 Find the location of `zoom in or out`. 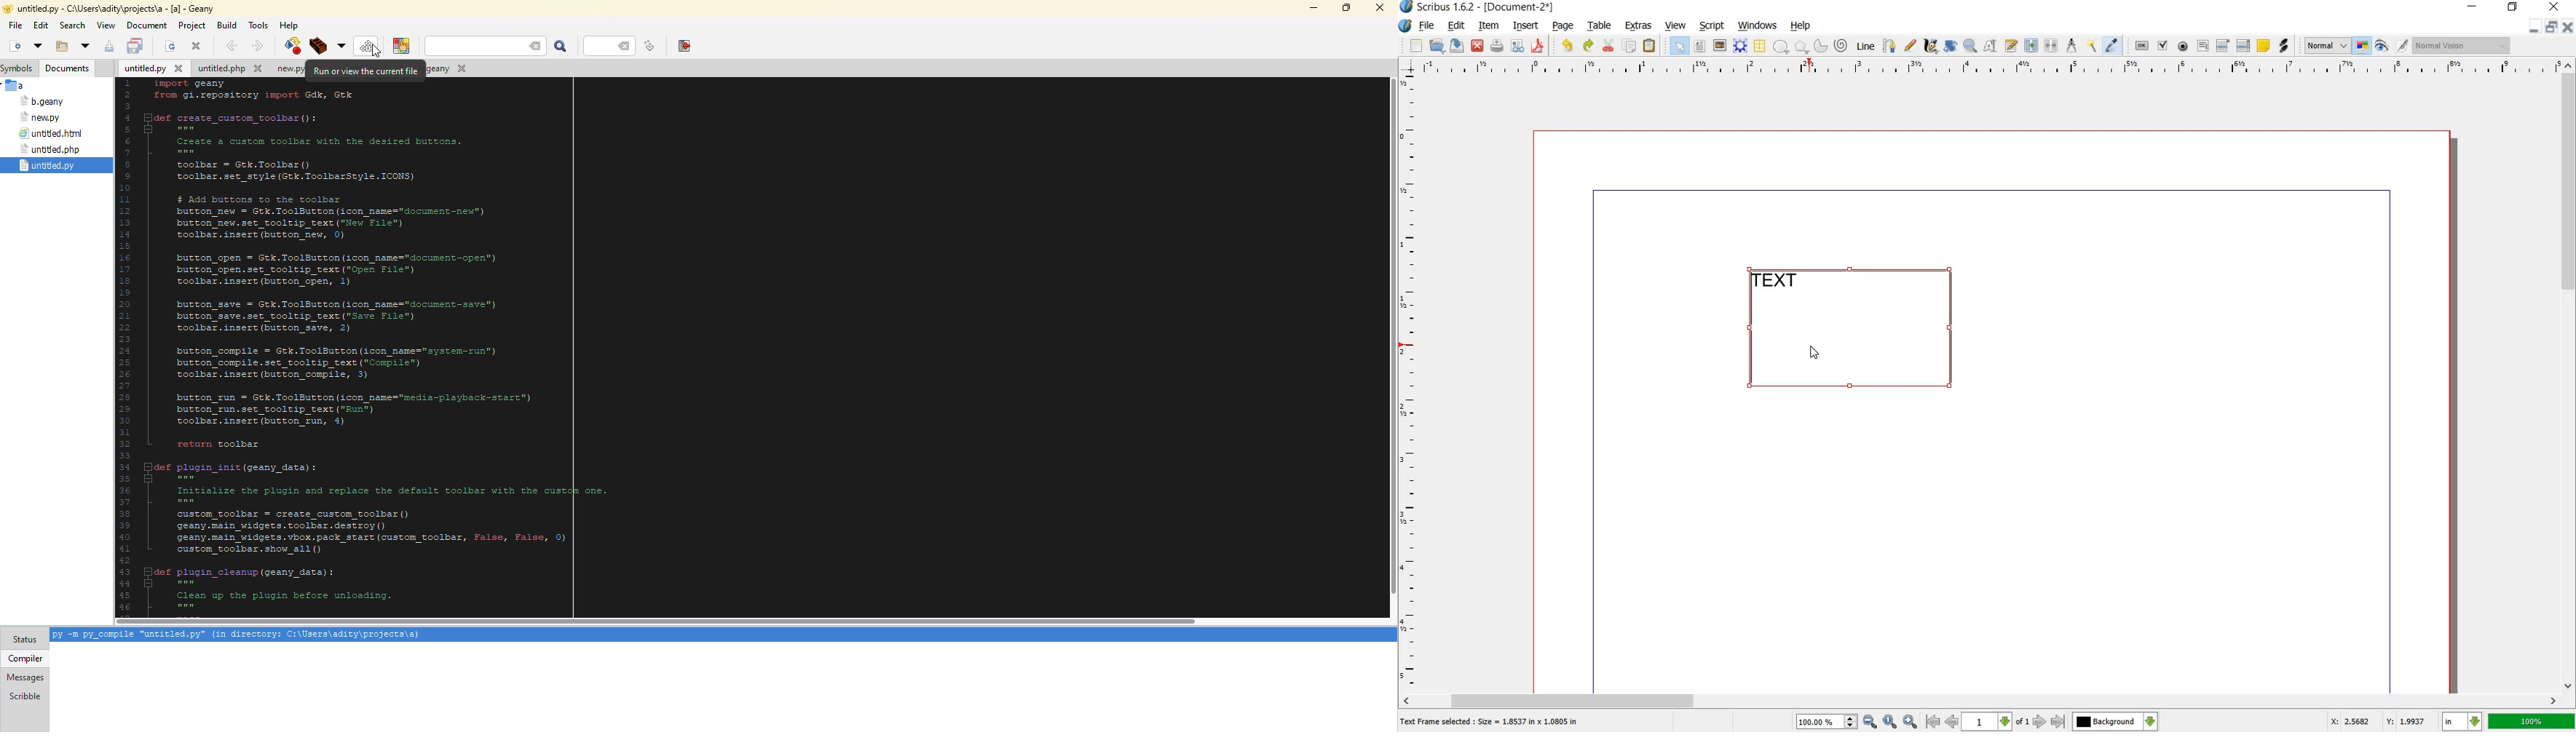

zoom in or out is located at coordinates (1970, 47).